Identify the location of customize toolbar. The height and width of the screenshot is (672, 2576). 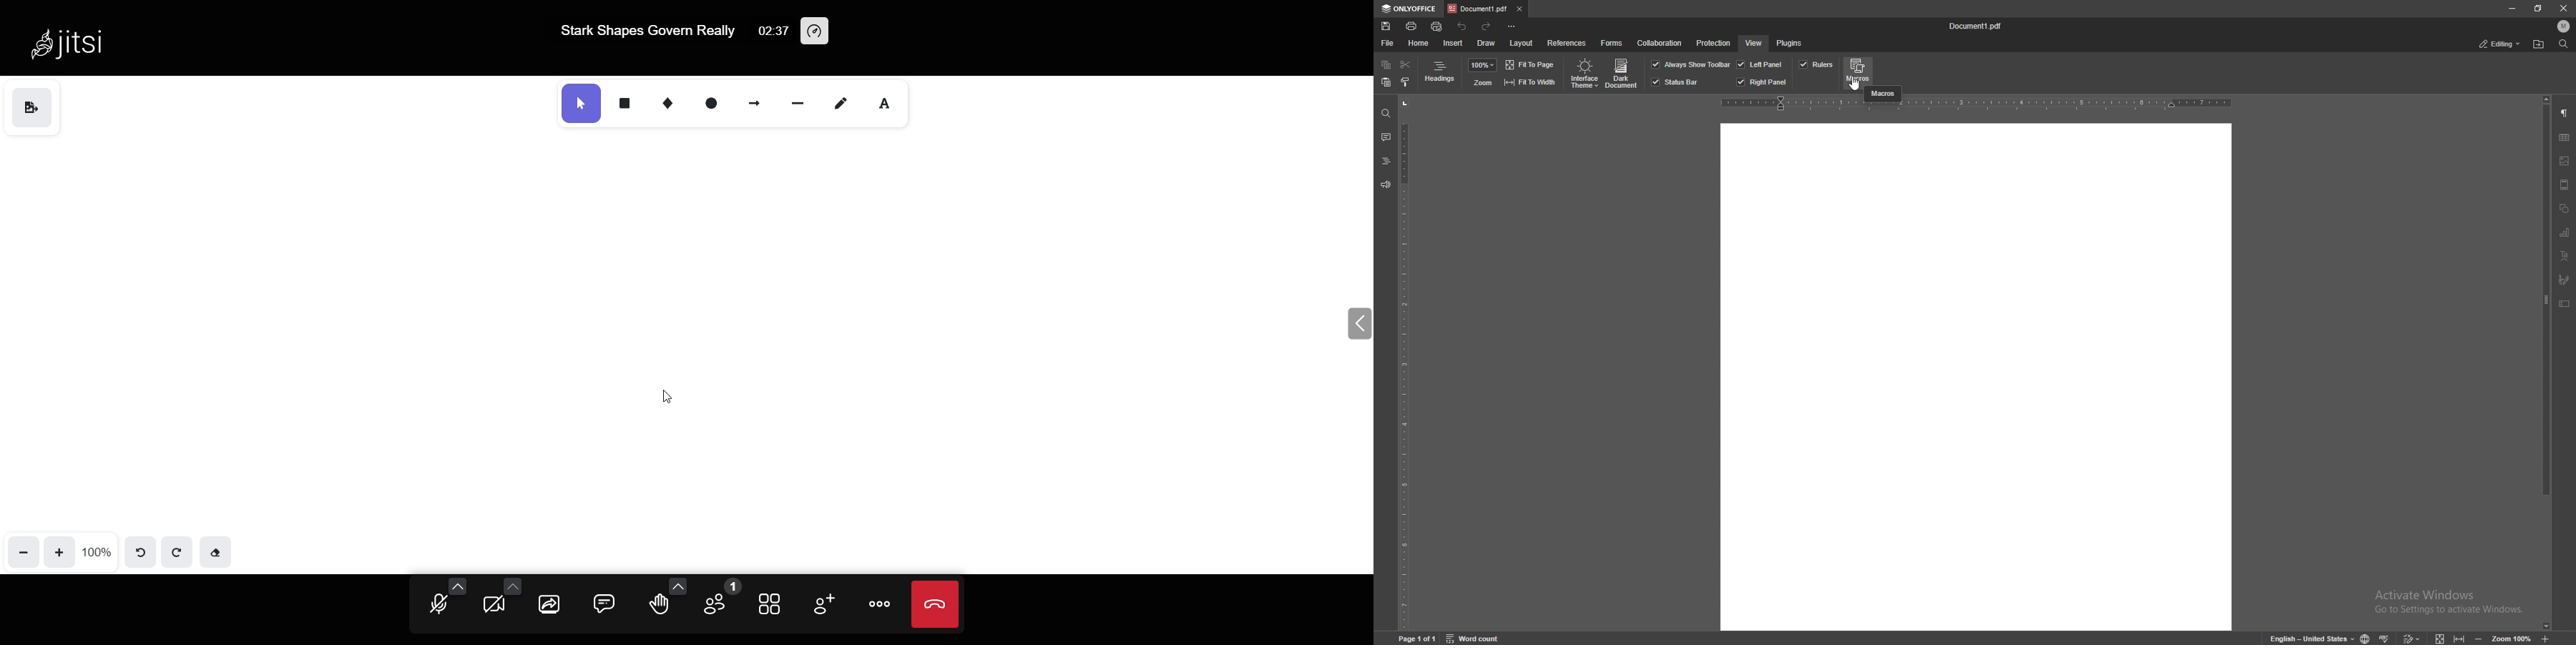
(1513, 26).